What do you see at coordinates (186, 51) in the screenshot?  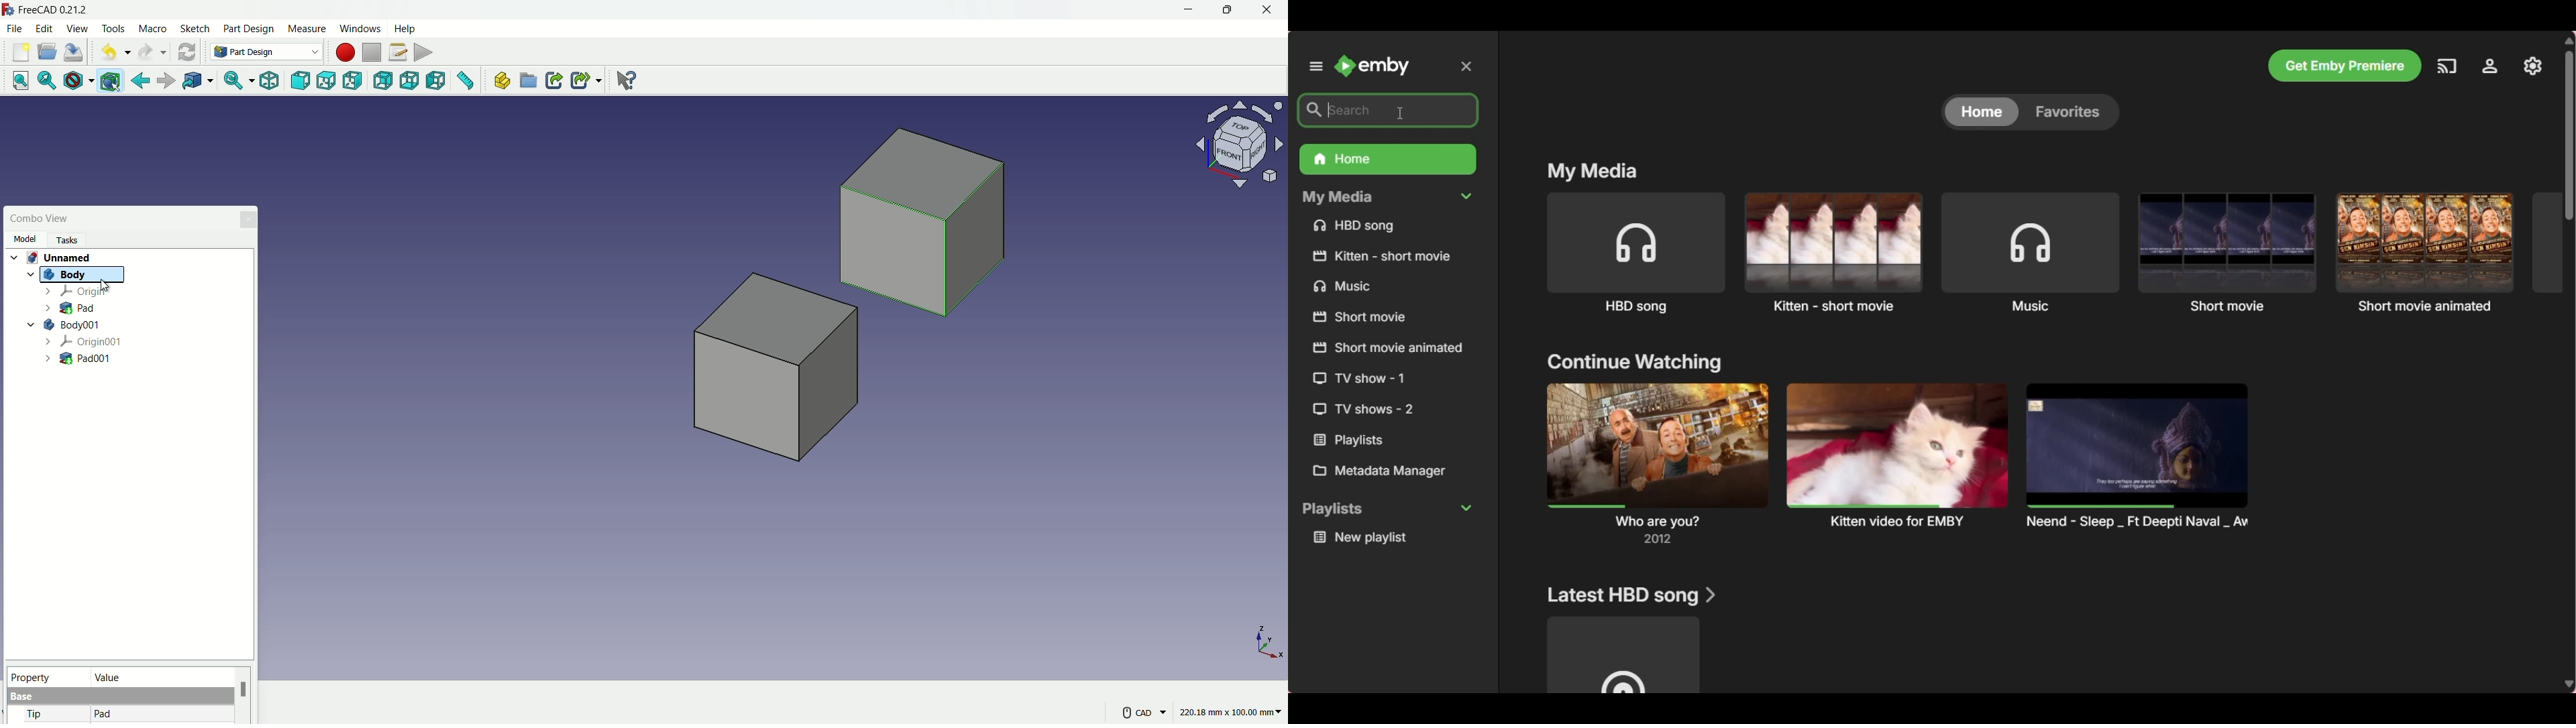 I see `refresh` at bounding box center [186, 51].